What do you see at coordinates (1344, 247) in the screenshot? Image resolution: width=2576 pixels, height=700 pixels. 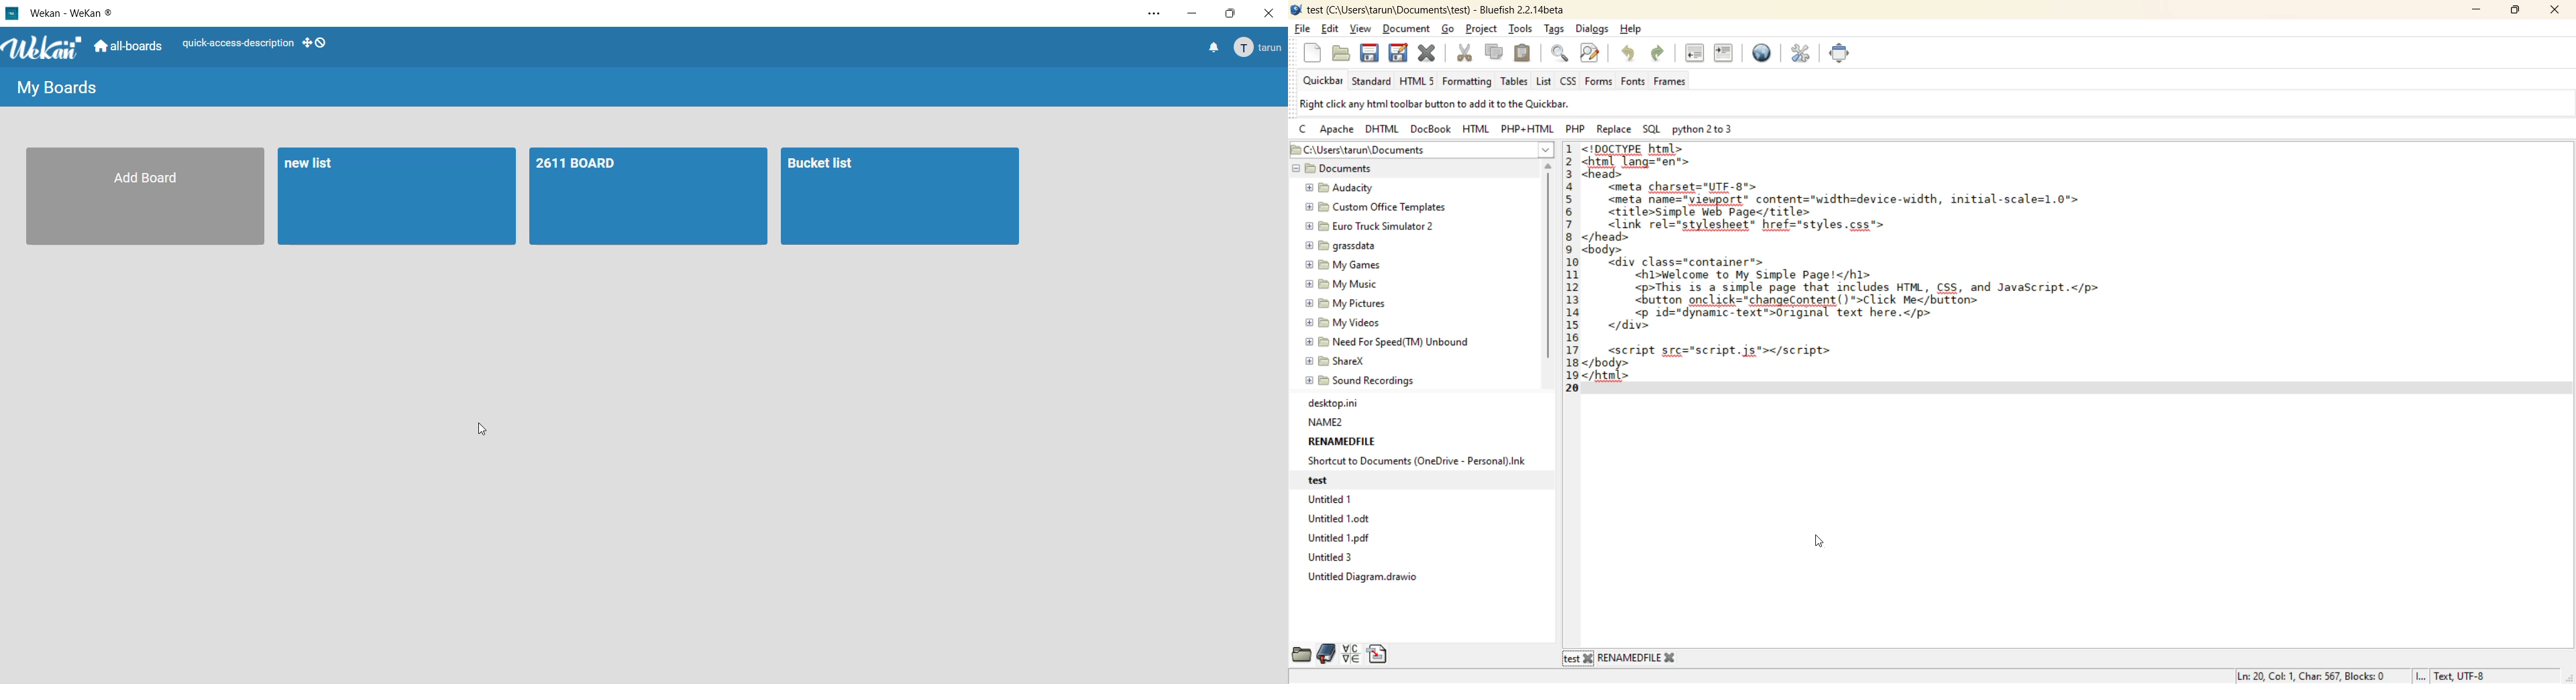 I see `grassdata` at bounding box center [1344, 247].